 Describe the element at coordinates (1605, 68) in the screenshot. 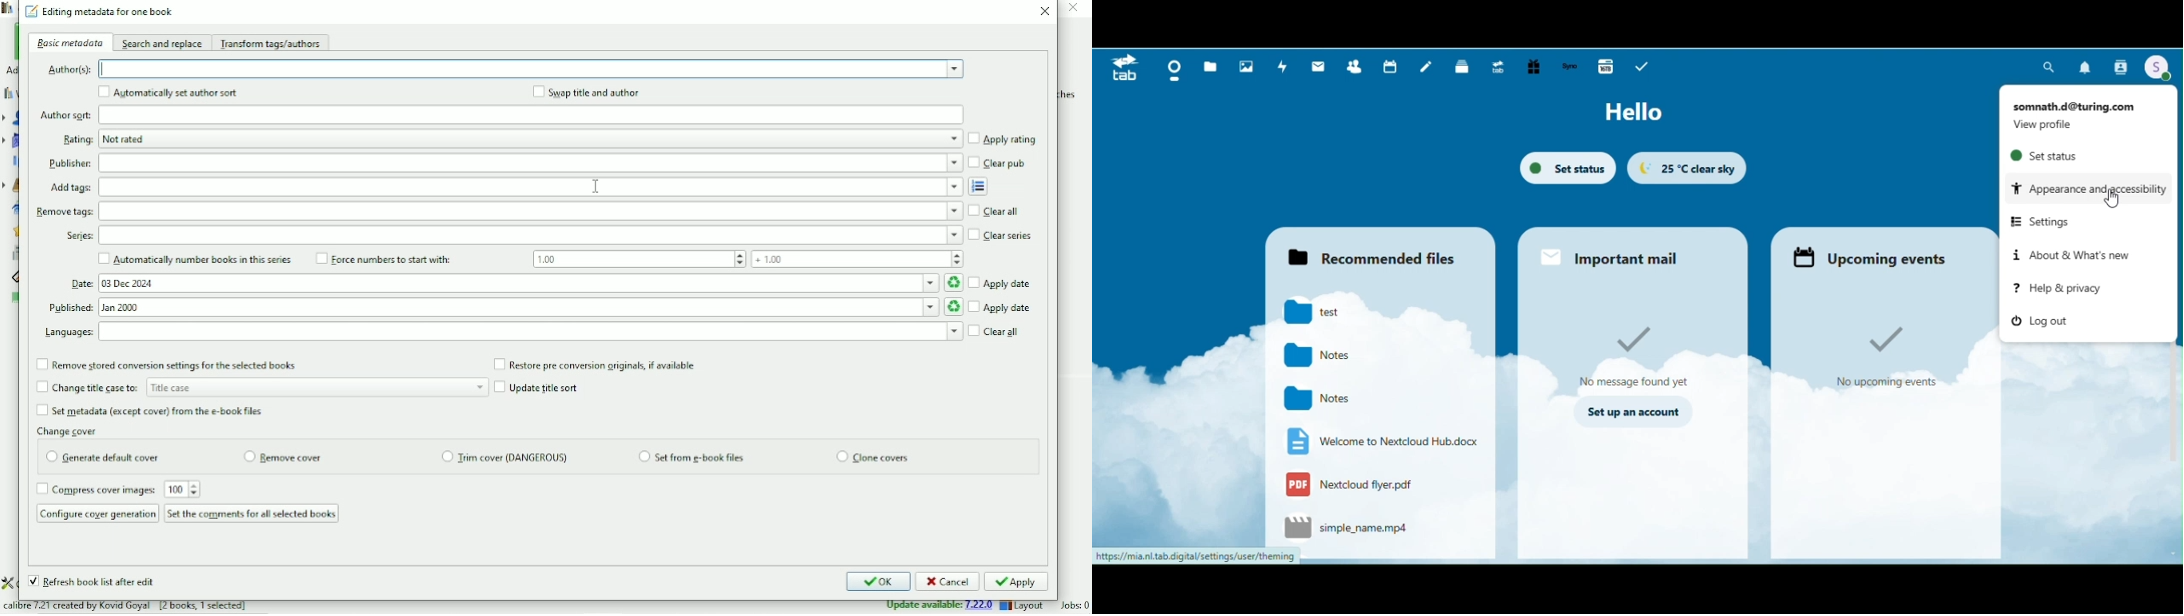

I see `16 TB` at that location.